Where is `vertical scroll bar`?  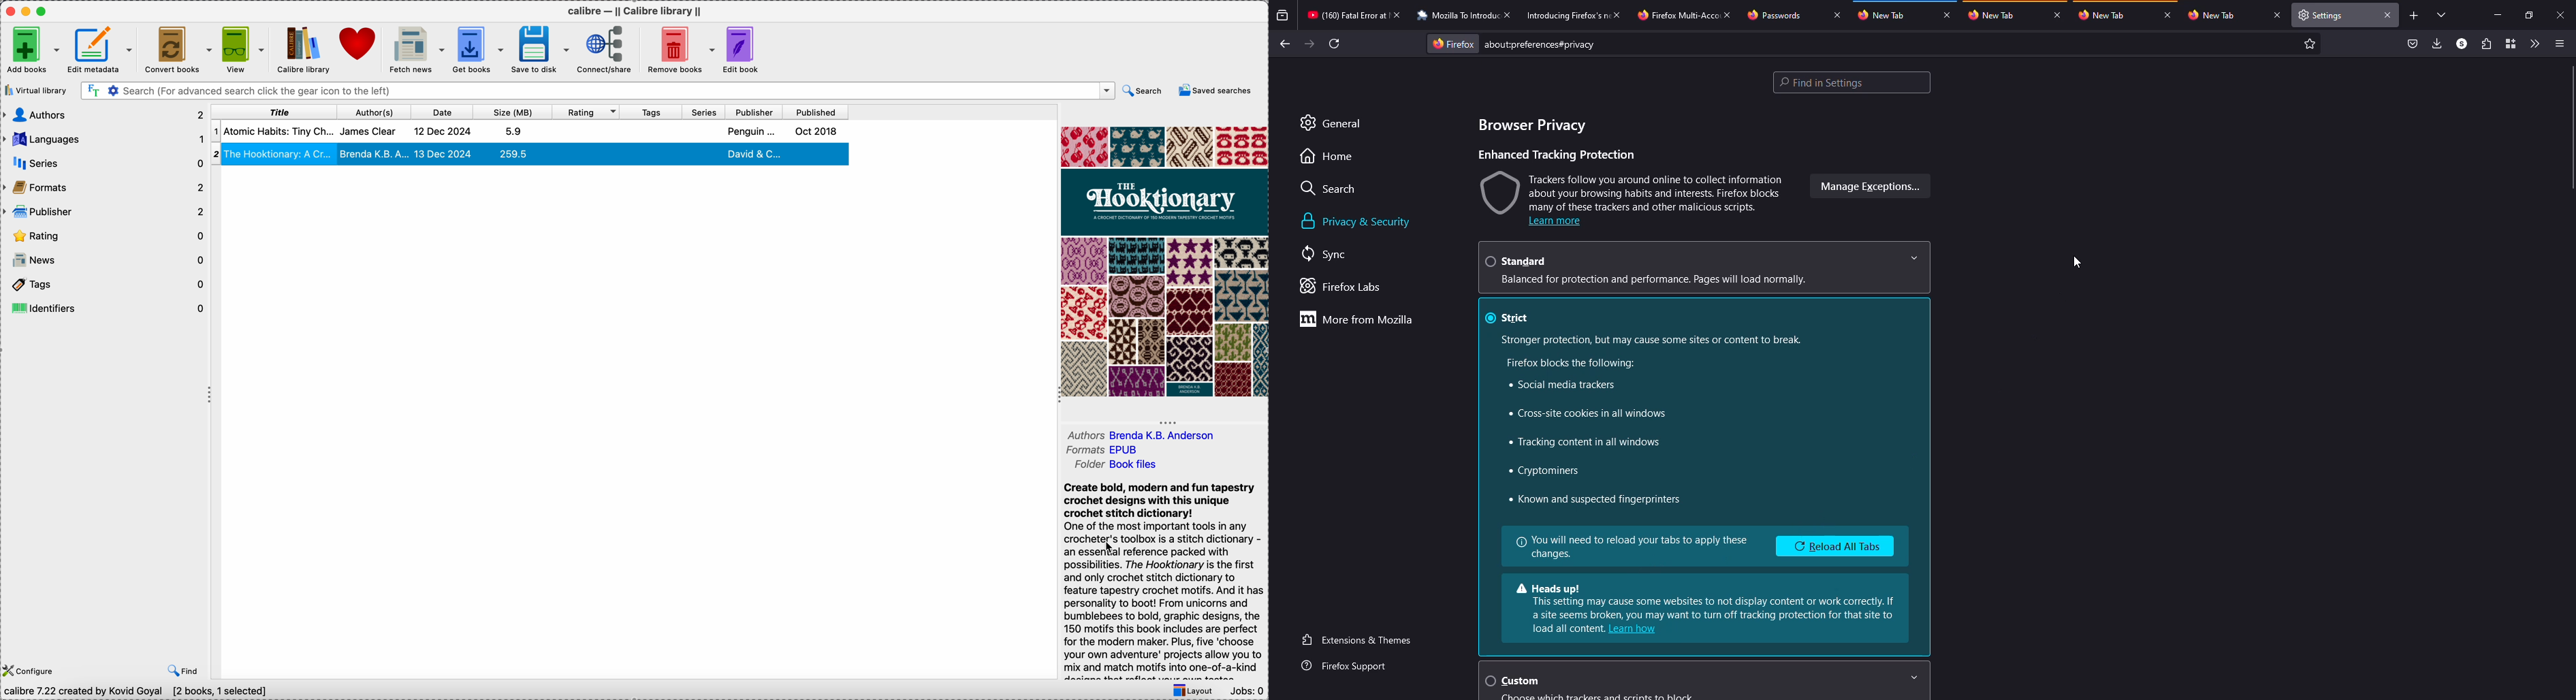
vertical scroll bar is located at coordinates (2567, 127).